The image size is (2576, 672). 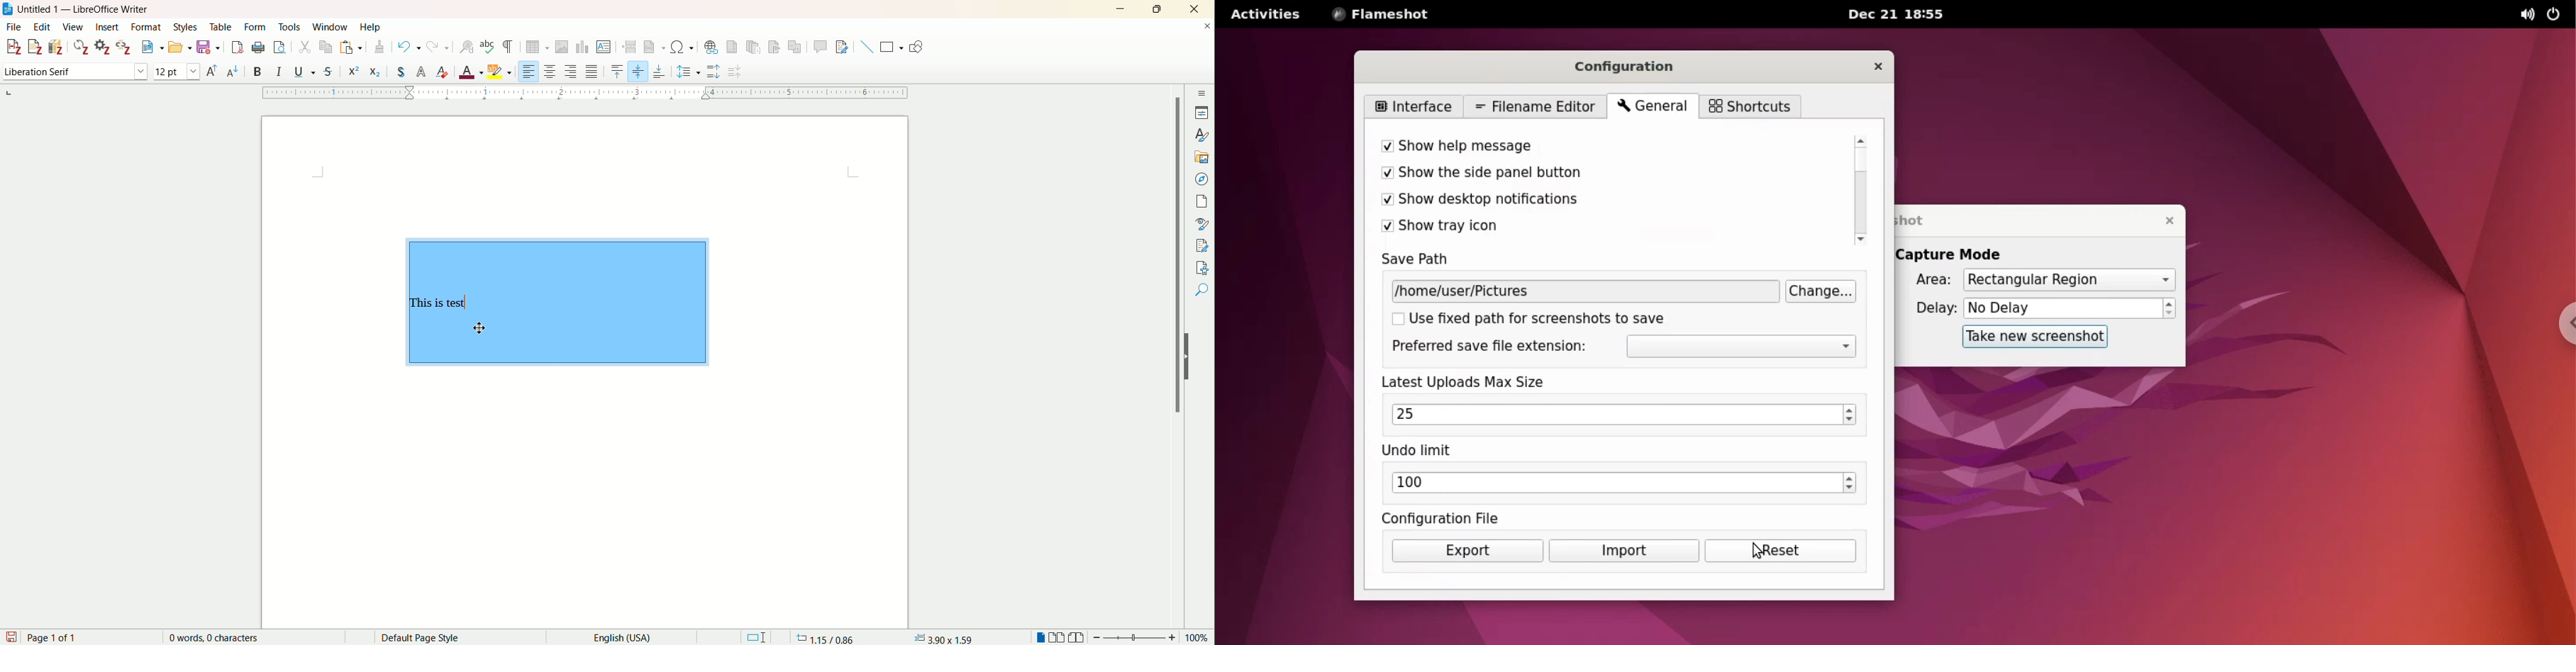 What do you see at coordinates (349, 71) in the screenshot?
I see `arrowheads for lines` at bounding box center [349, 71].